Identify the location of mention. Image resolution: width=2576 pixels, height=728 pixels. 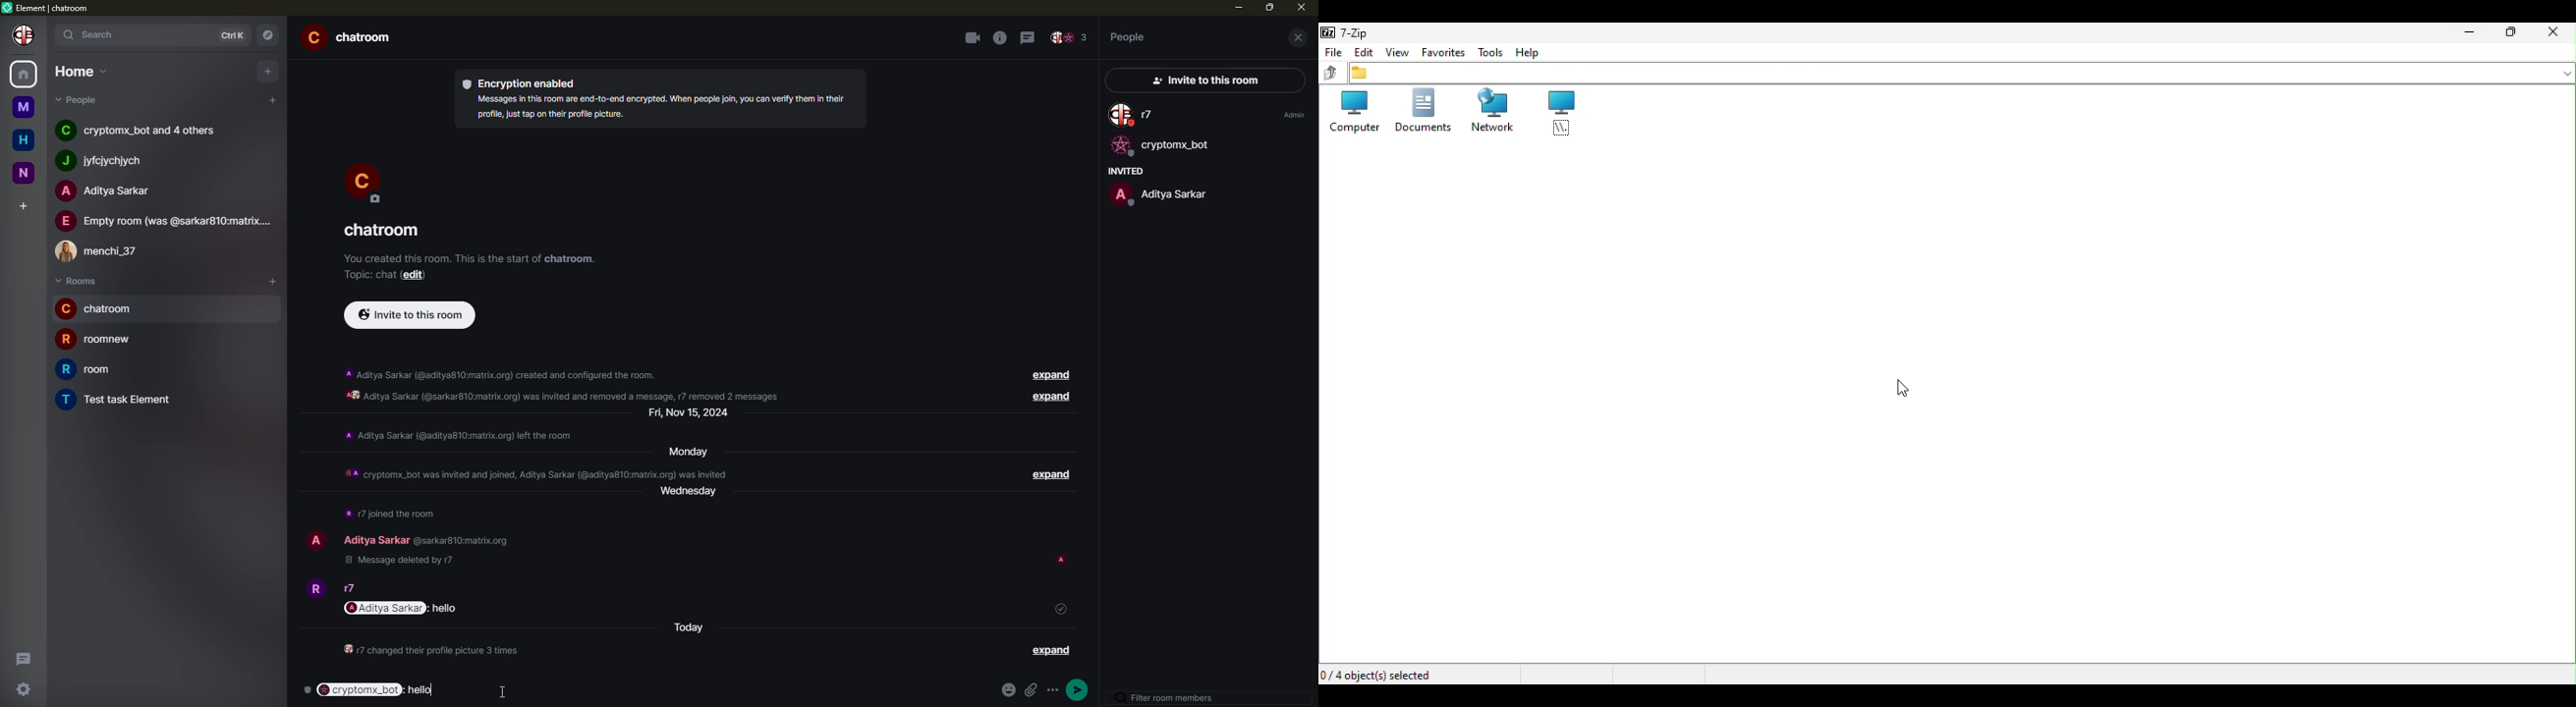
(386, 607).